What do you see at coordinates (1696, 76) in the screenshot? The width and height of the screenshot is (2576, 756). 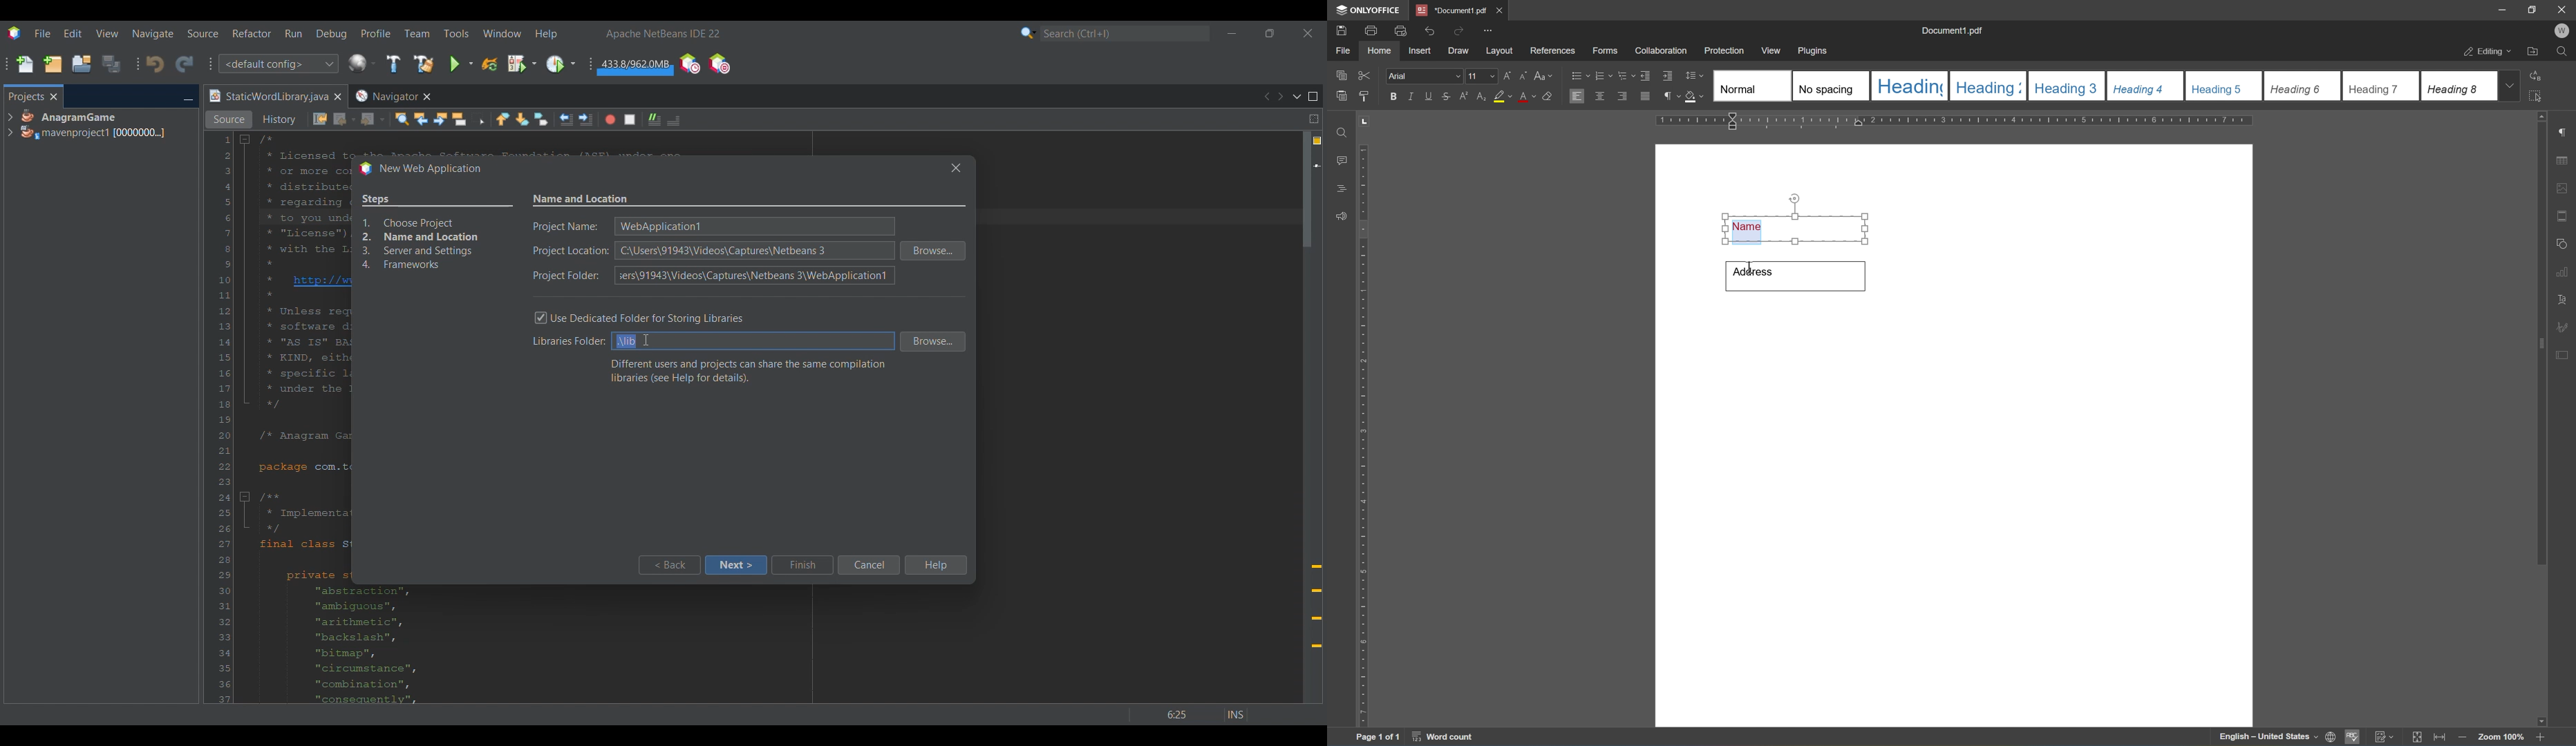 I see `paragraph line spacing` at bounding box center [1696, 76].